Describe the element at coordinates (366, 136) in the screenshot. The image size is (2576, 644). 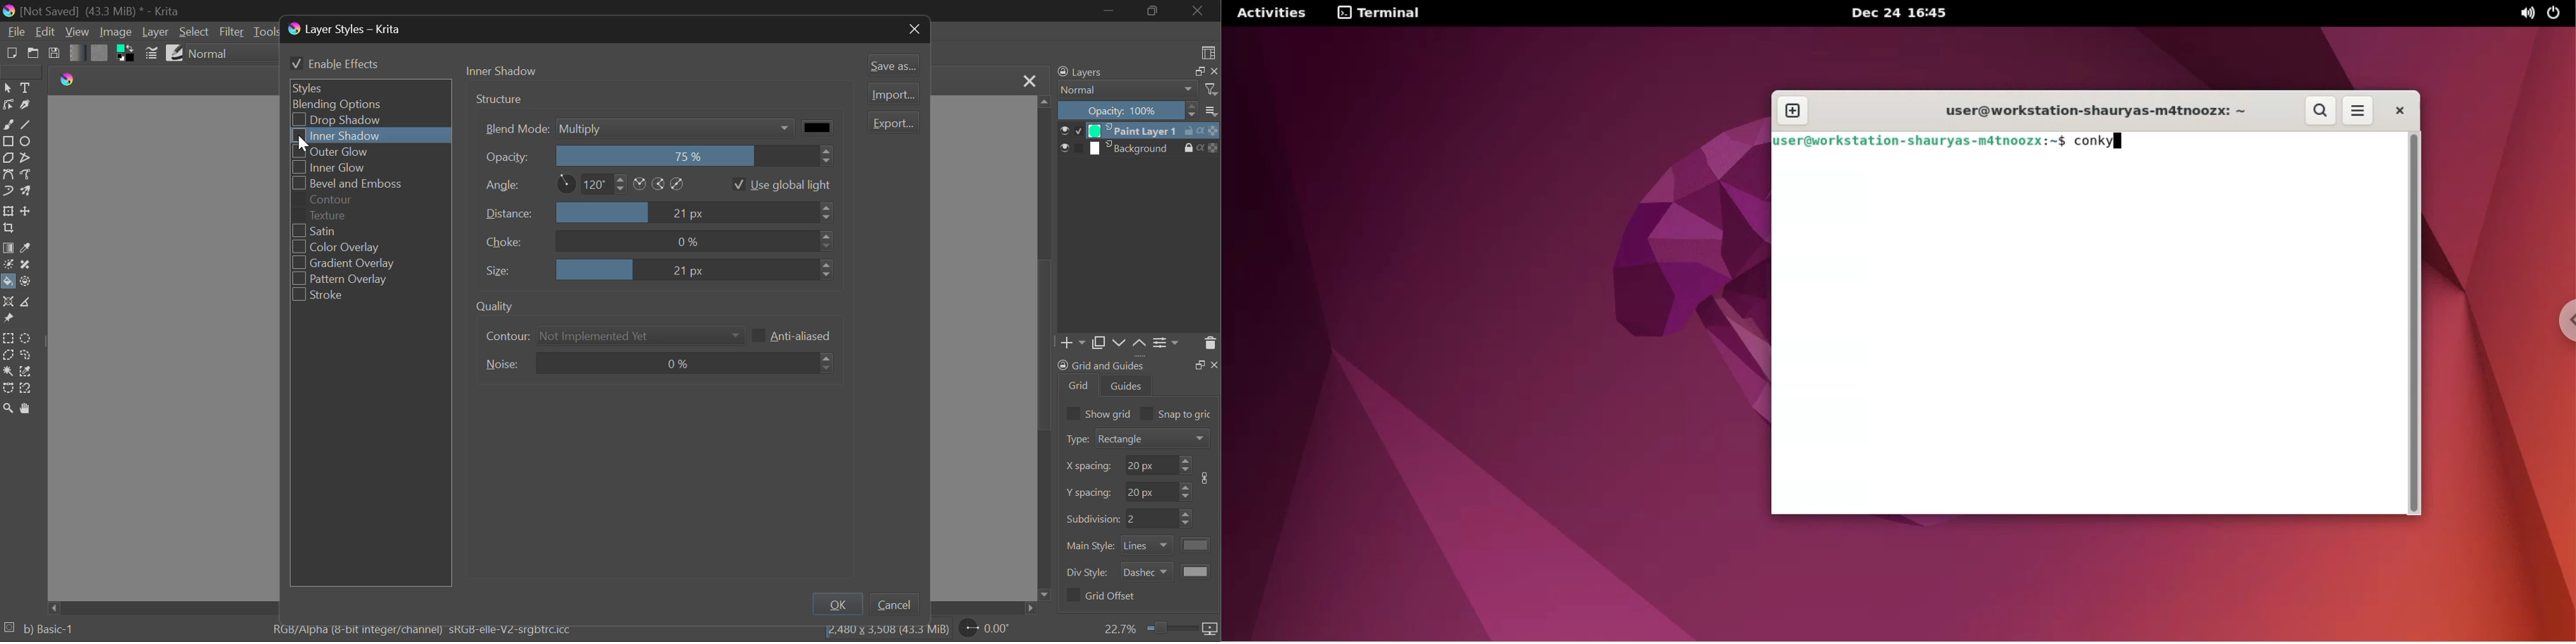
I see `Cursor on Select Inner Shadow` at that location.